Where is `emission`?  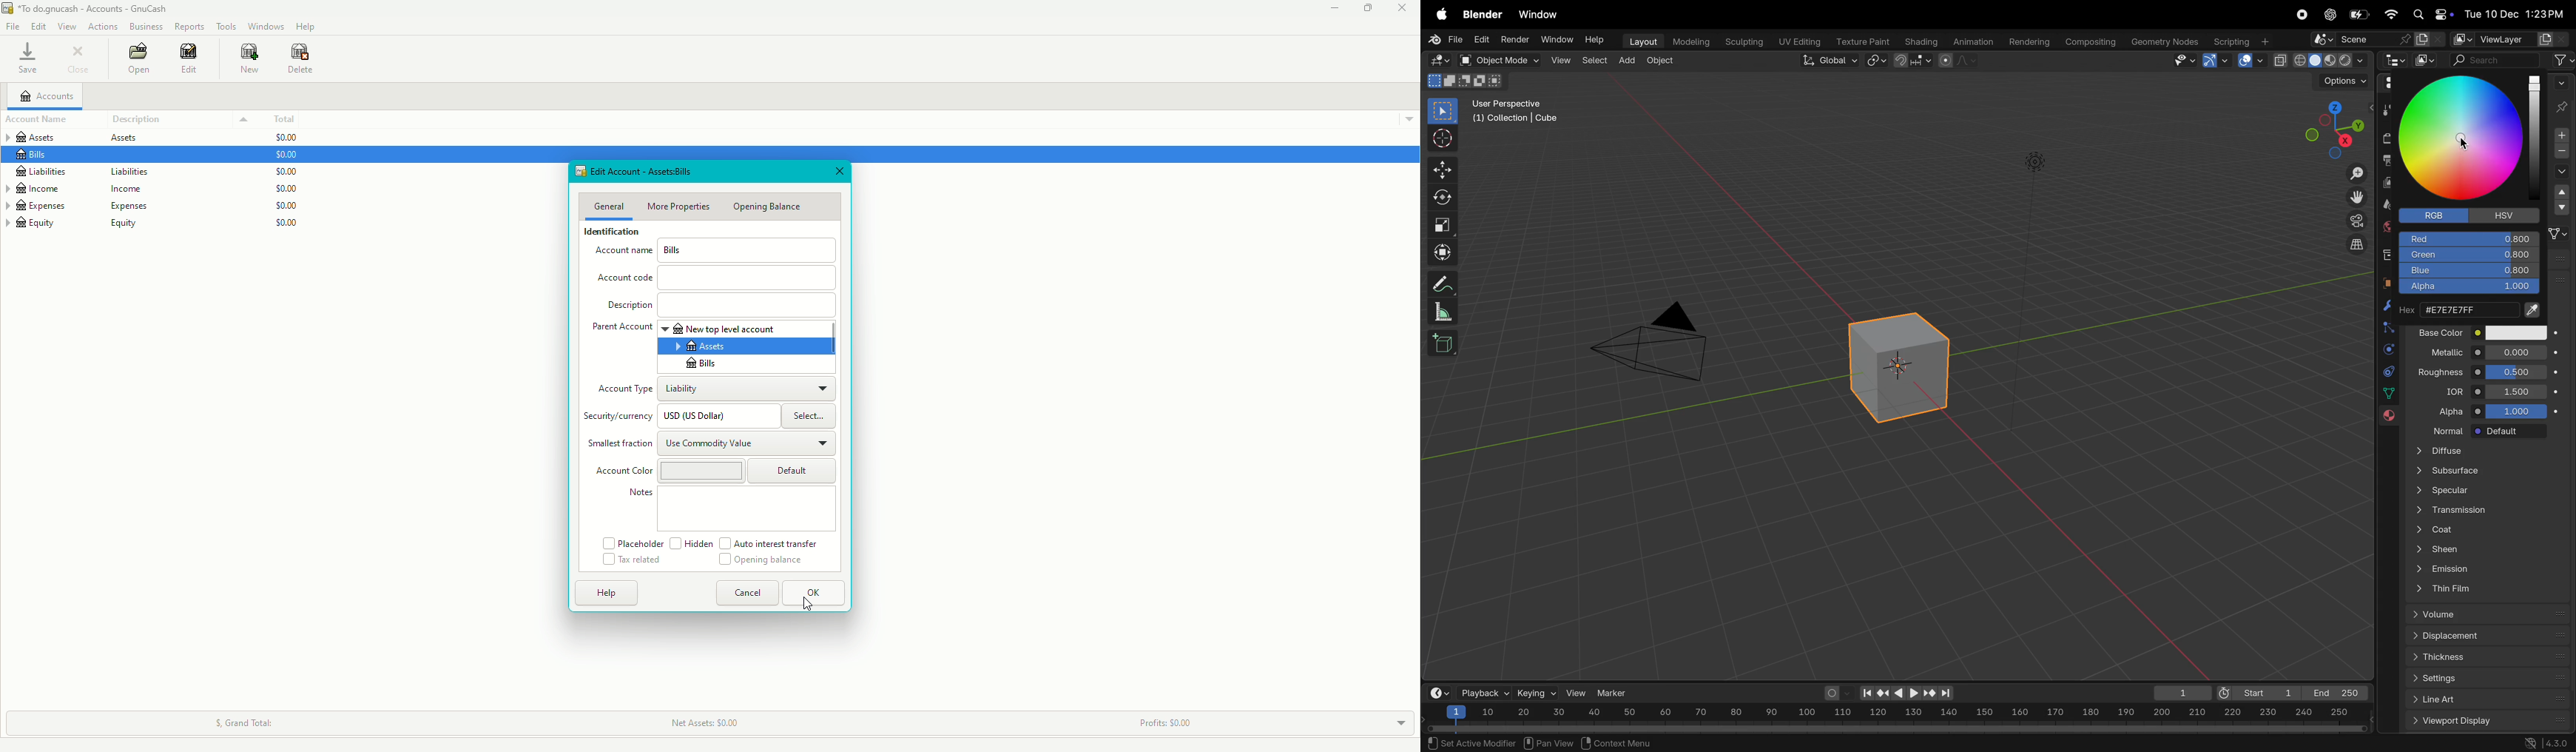
emission is located at coordinates (2487, 568).